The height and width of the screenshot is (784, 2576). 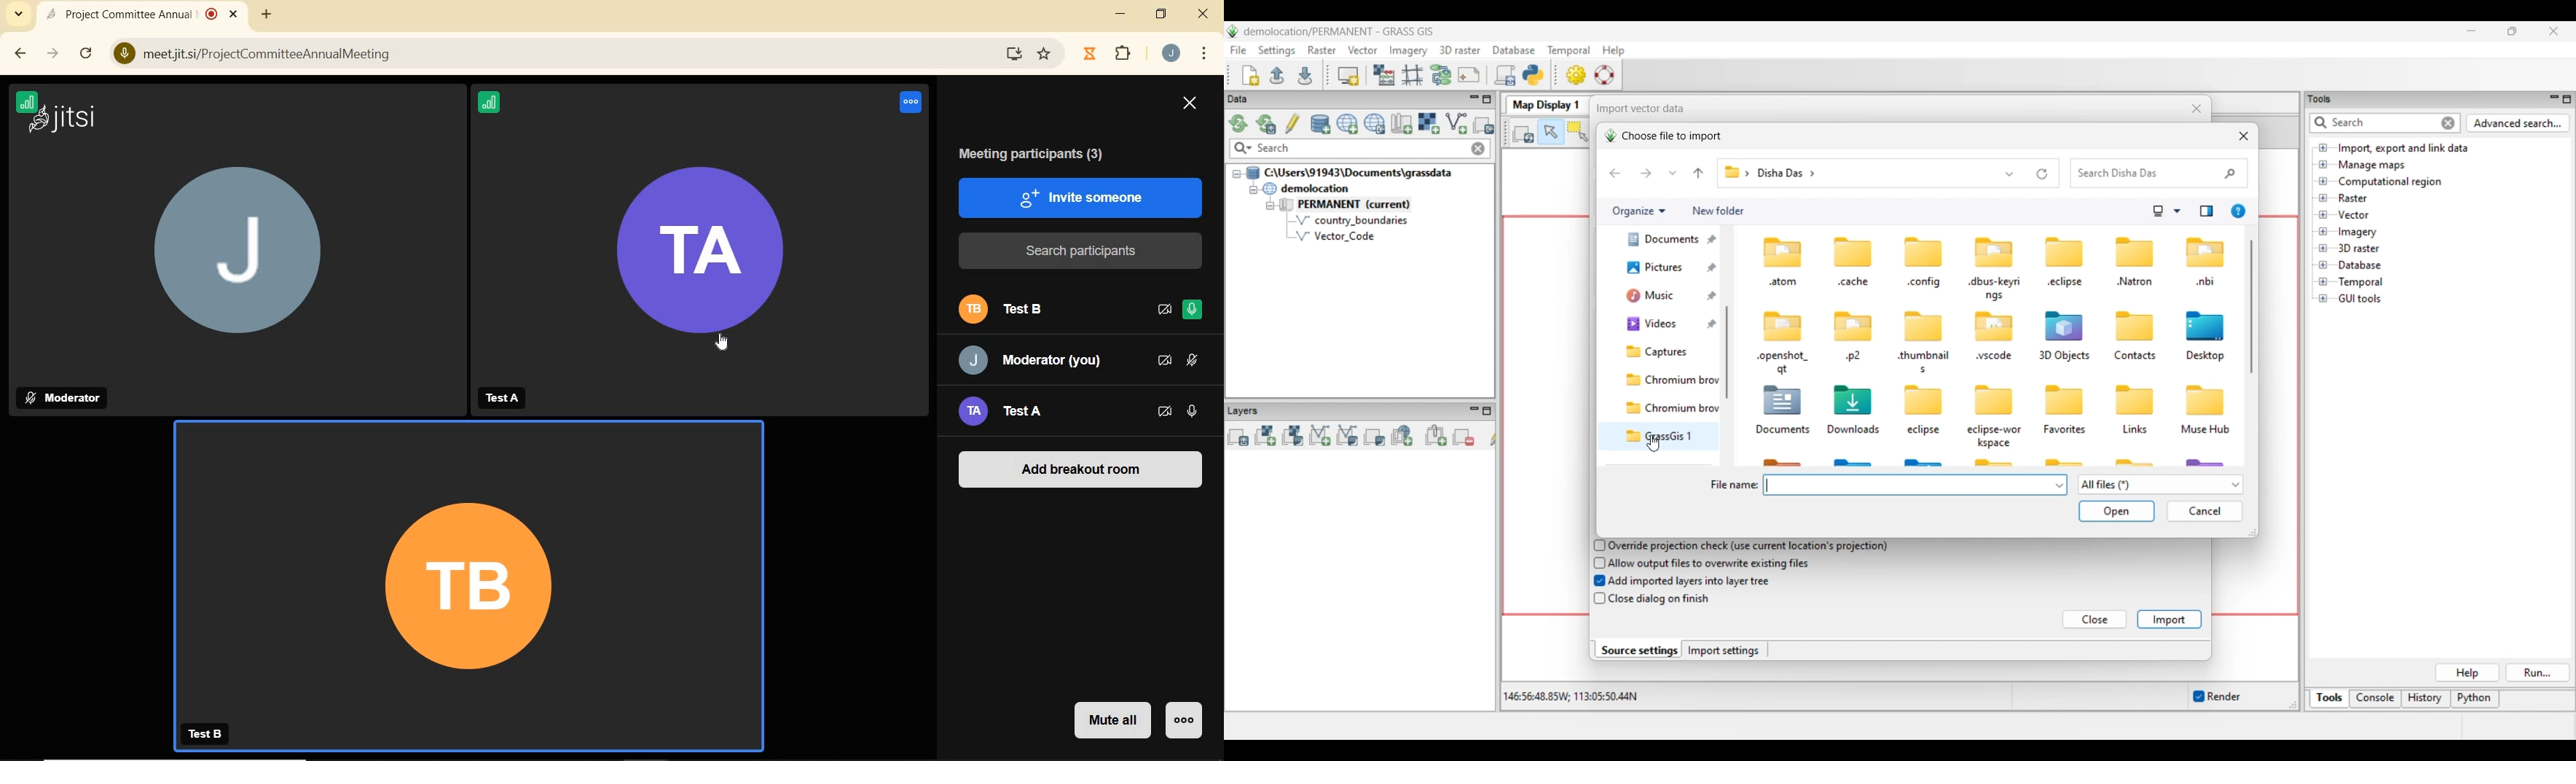 I want to click on SEARCH PARTICIPANTS, so click(x=1082, y=251).